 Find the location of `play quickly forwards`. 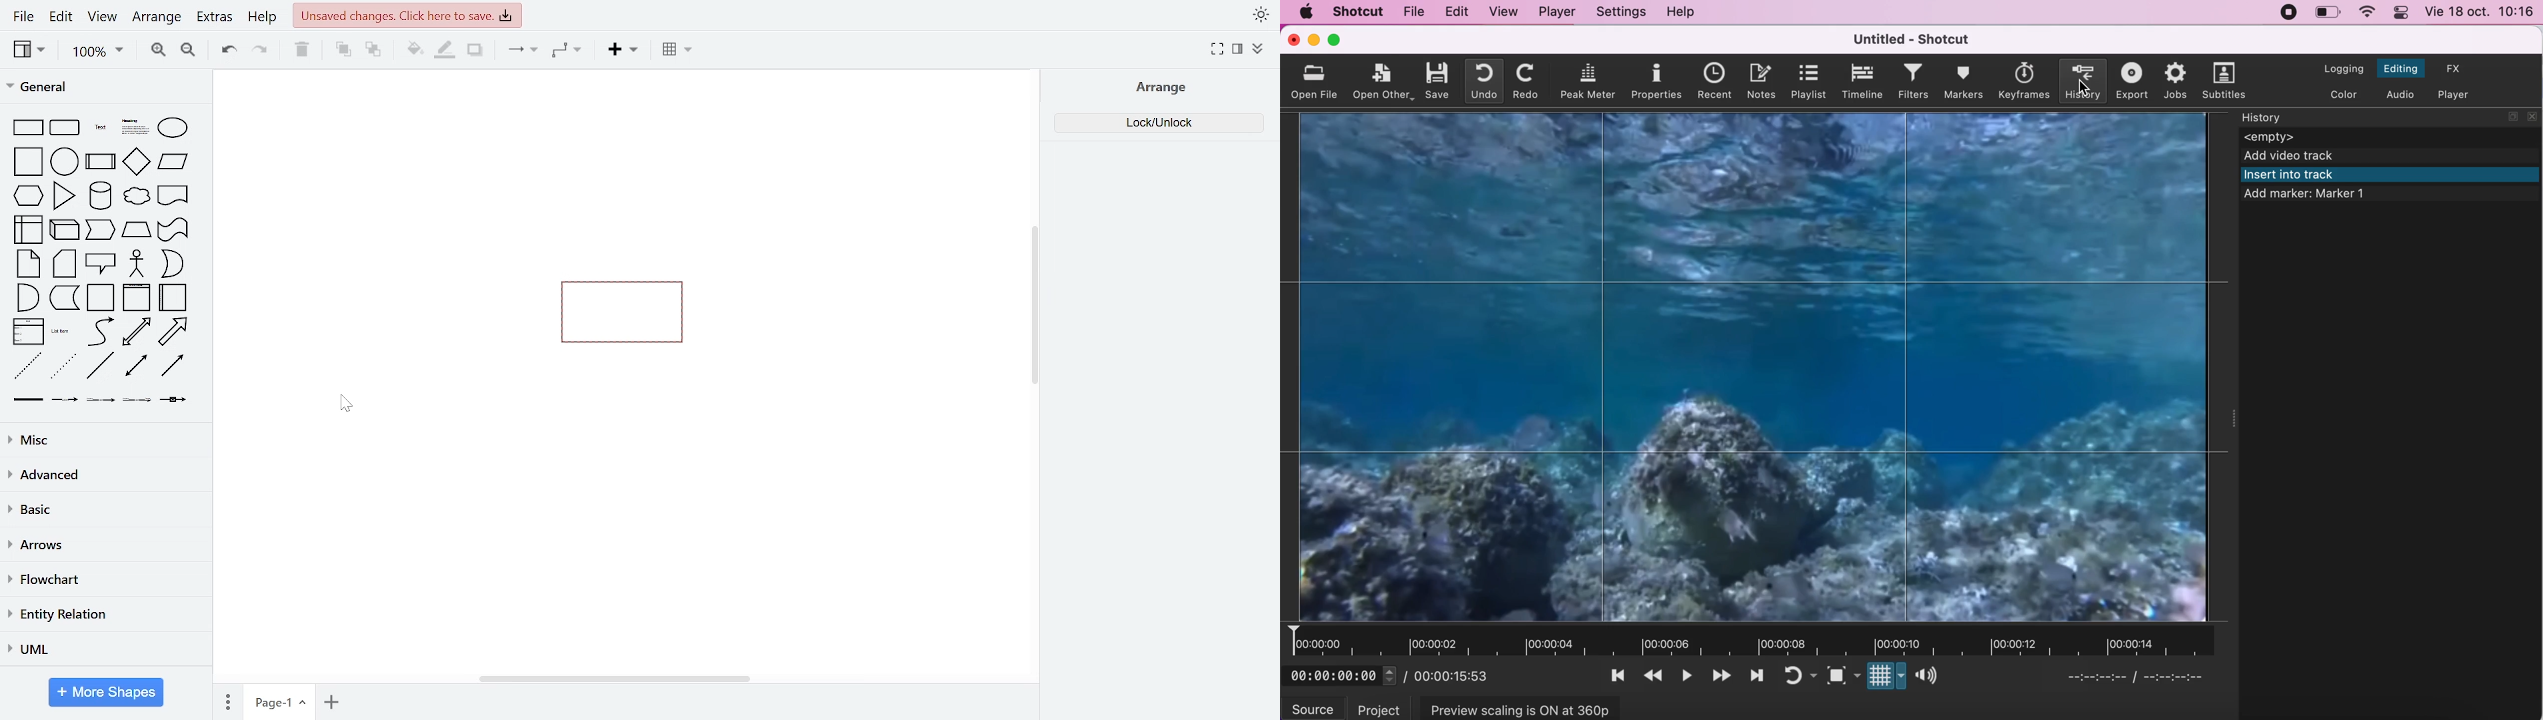

play quickly forwards is located at coordinates (1724, 673).